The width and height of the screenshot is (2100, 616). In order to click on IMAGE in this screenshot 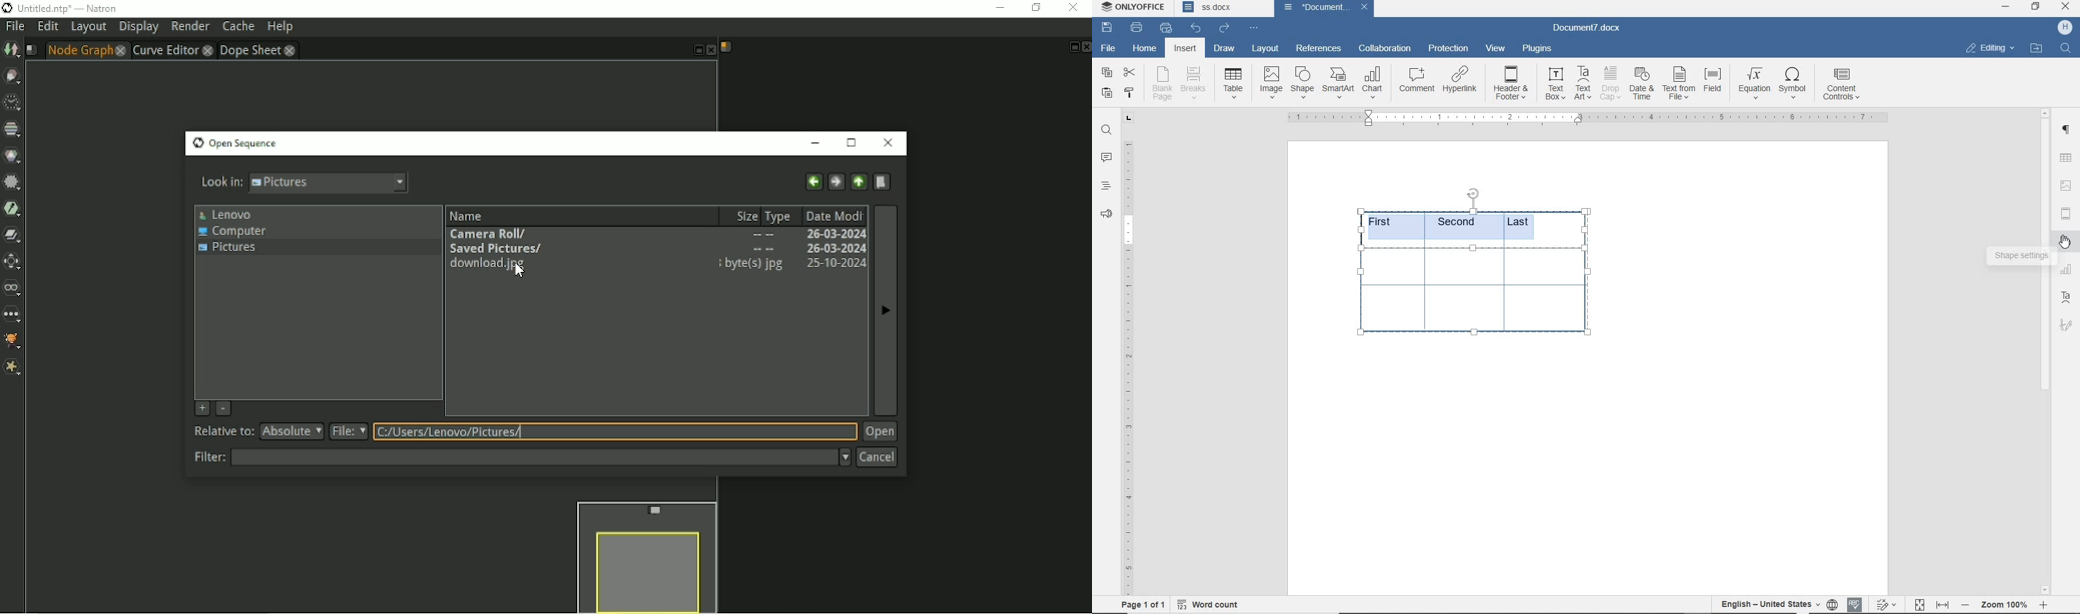, I will do `click(2067, 185)`.